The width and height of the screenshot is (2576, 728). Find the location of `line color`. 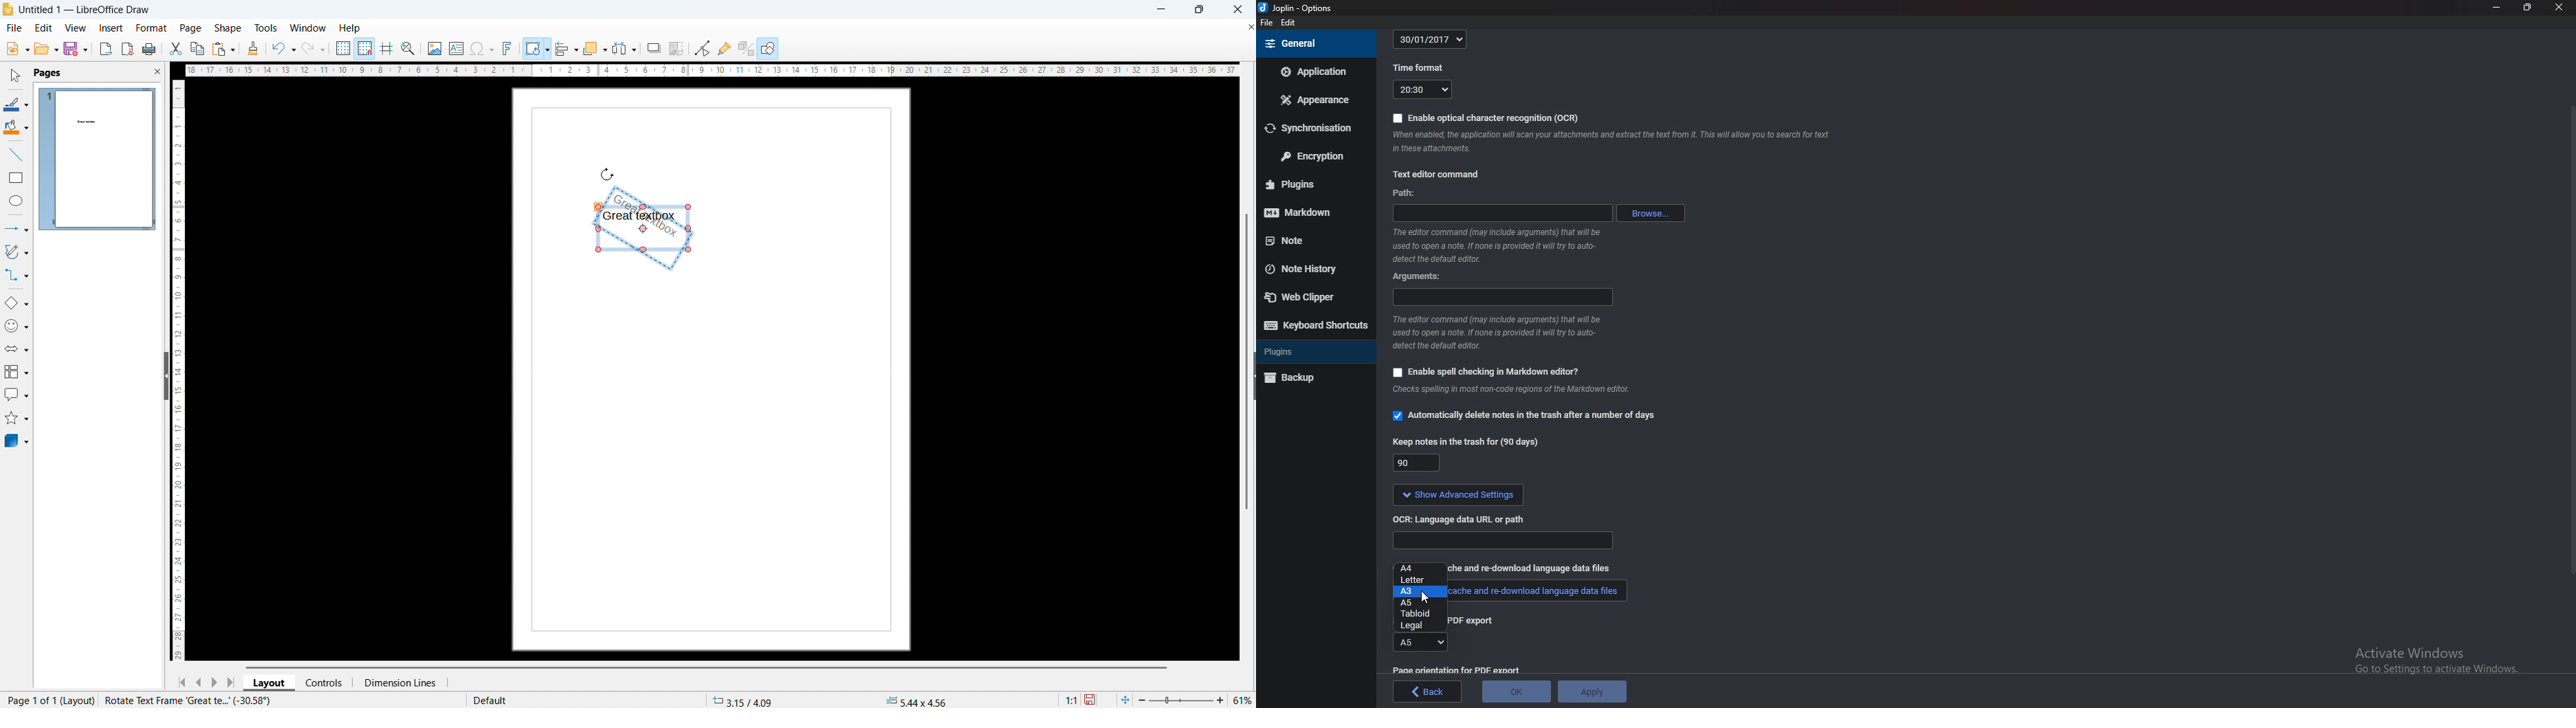

line color is located at coordinates (16, 103).